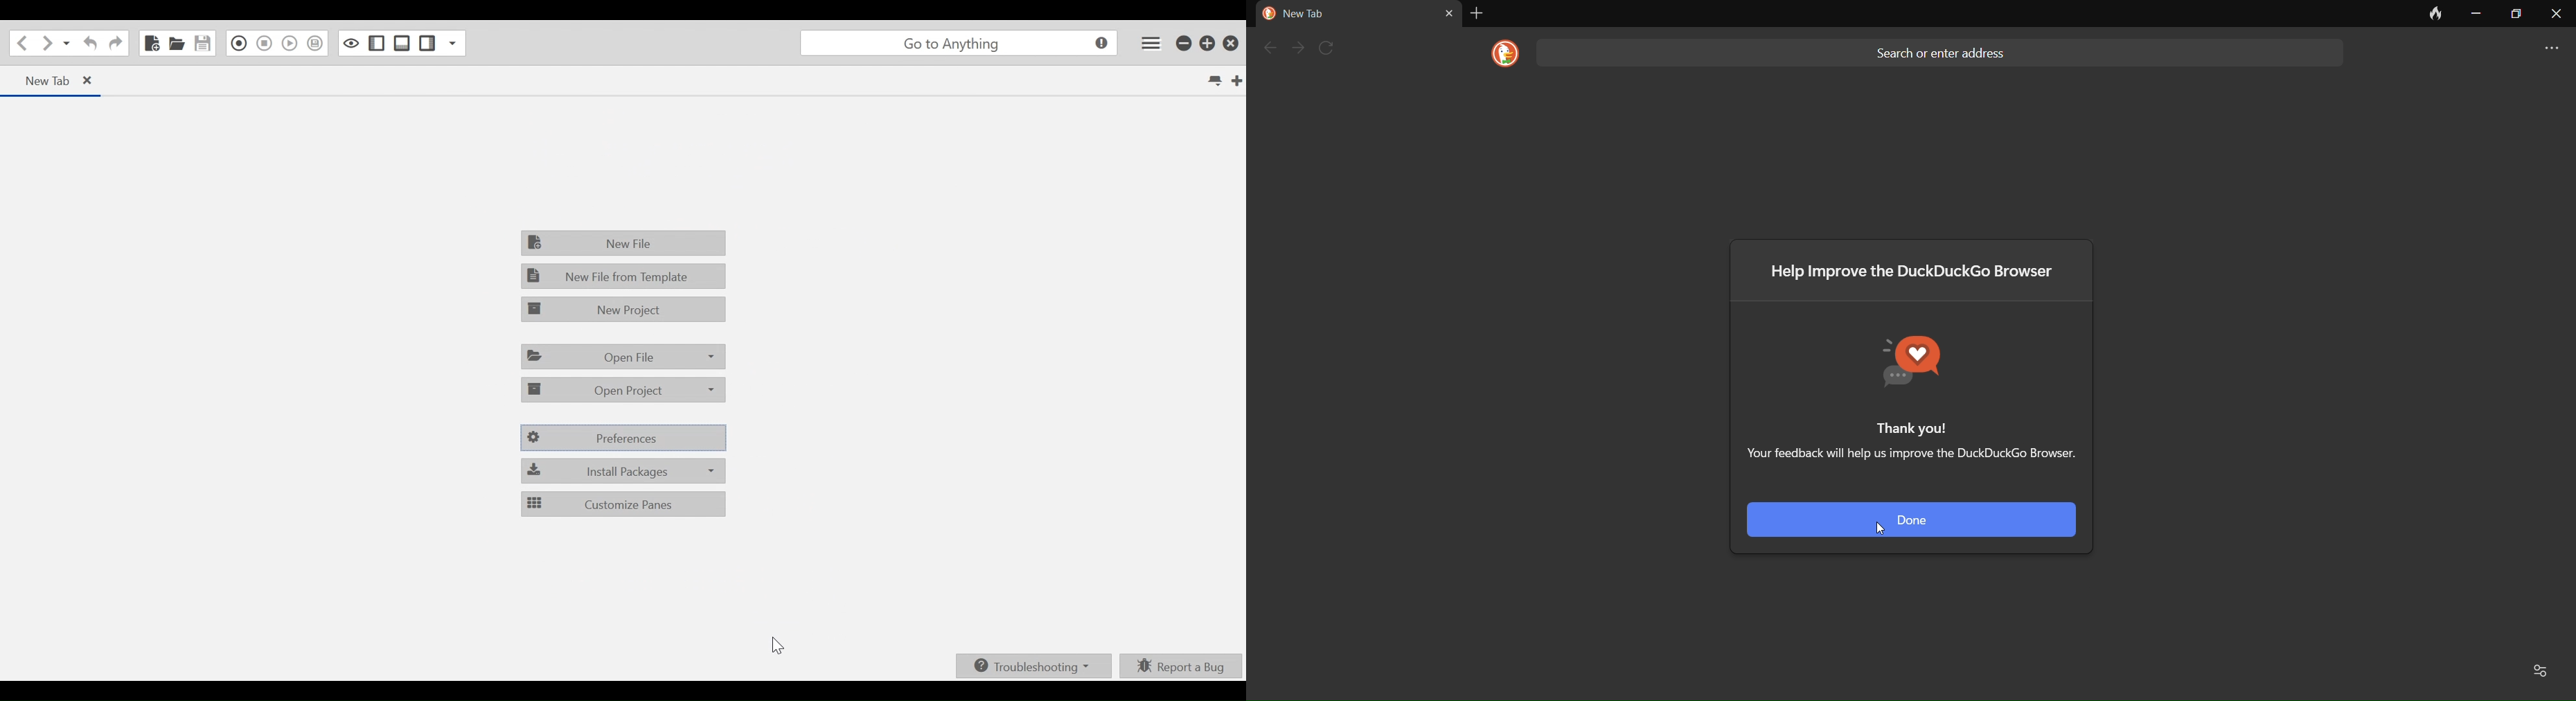  I want to click on add tab, so click(1475, 13).